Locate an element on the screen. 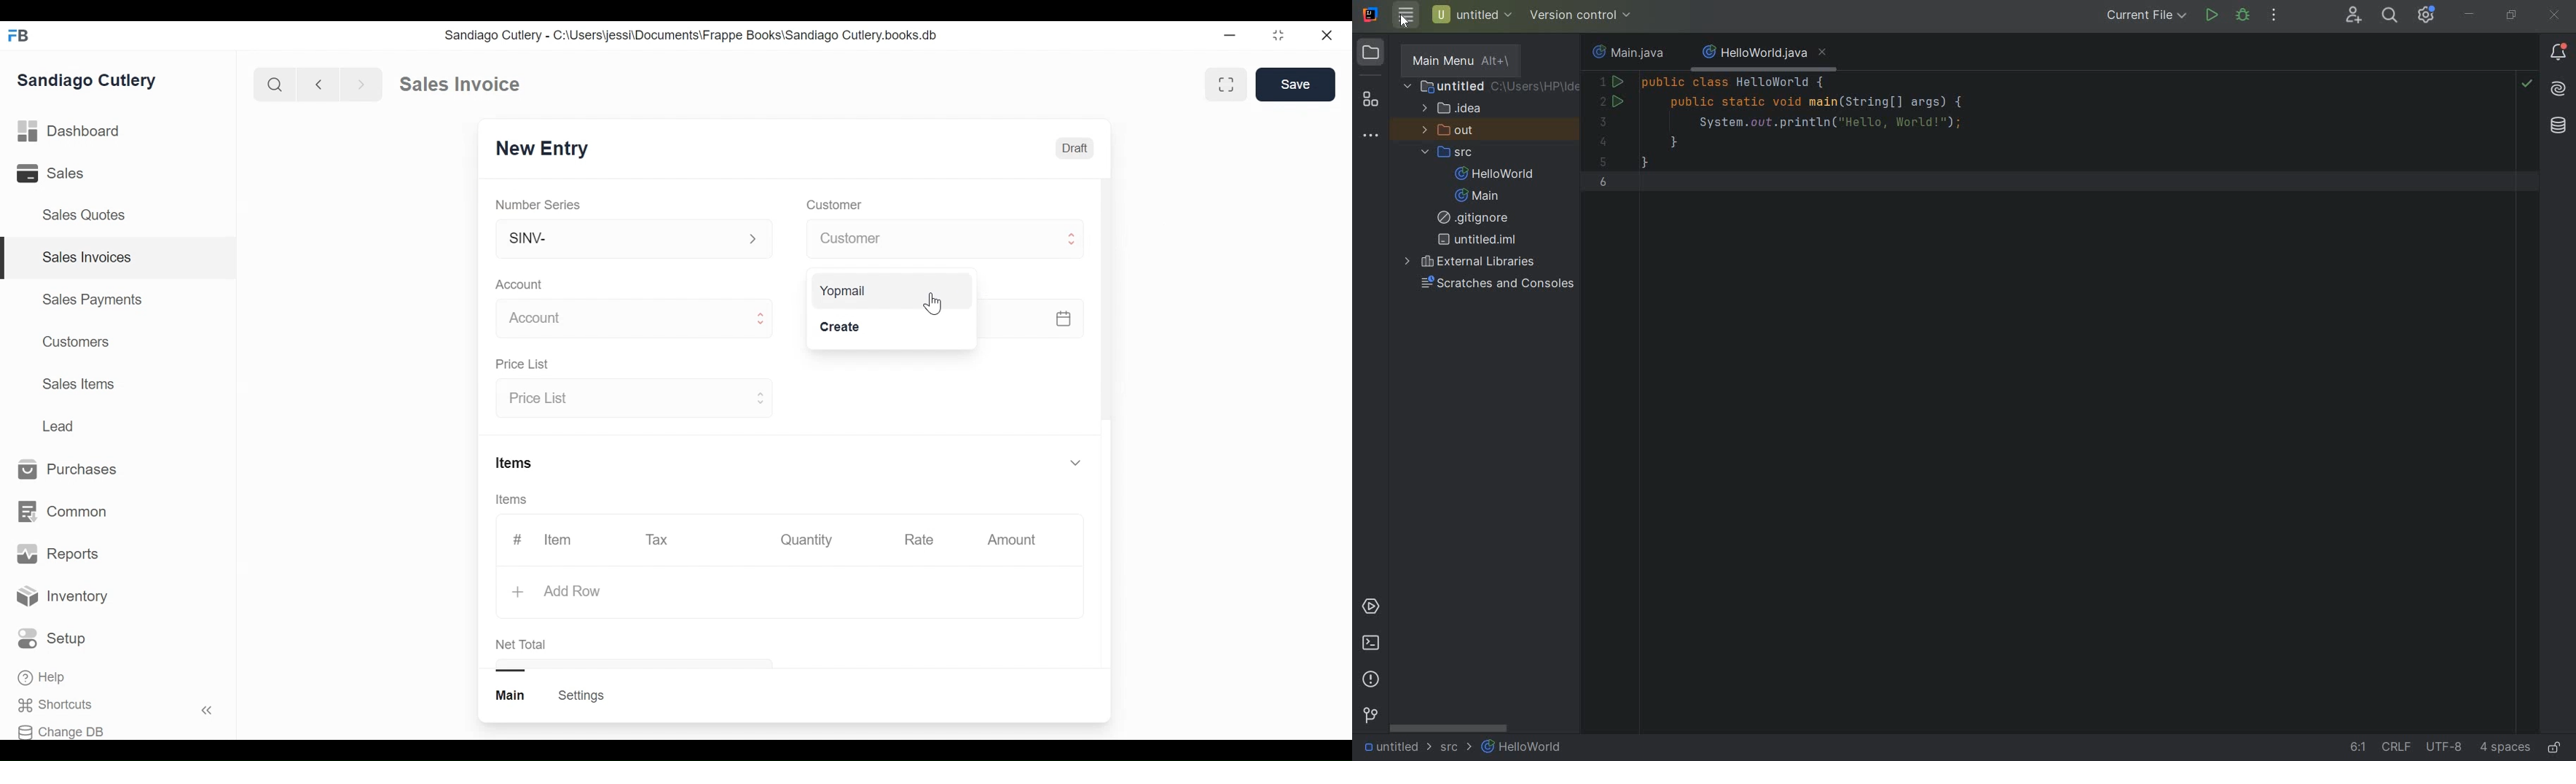 The image size is (2576, 784). Help is located at coordinates (43, 677).